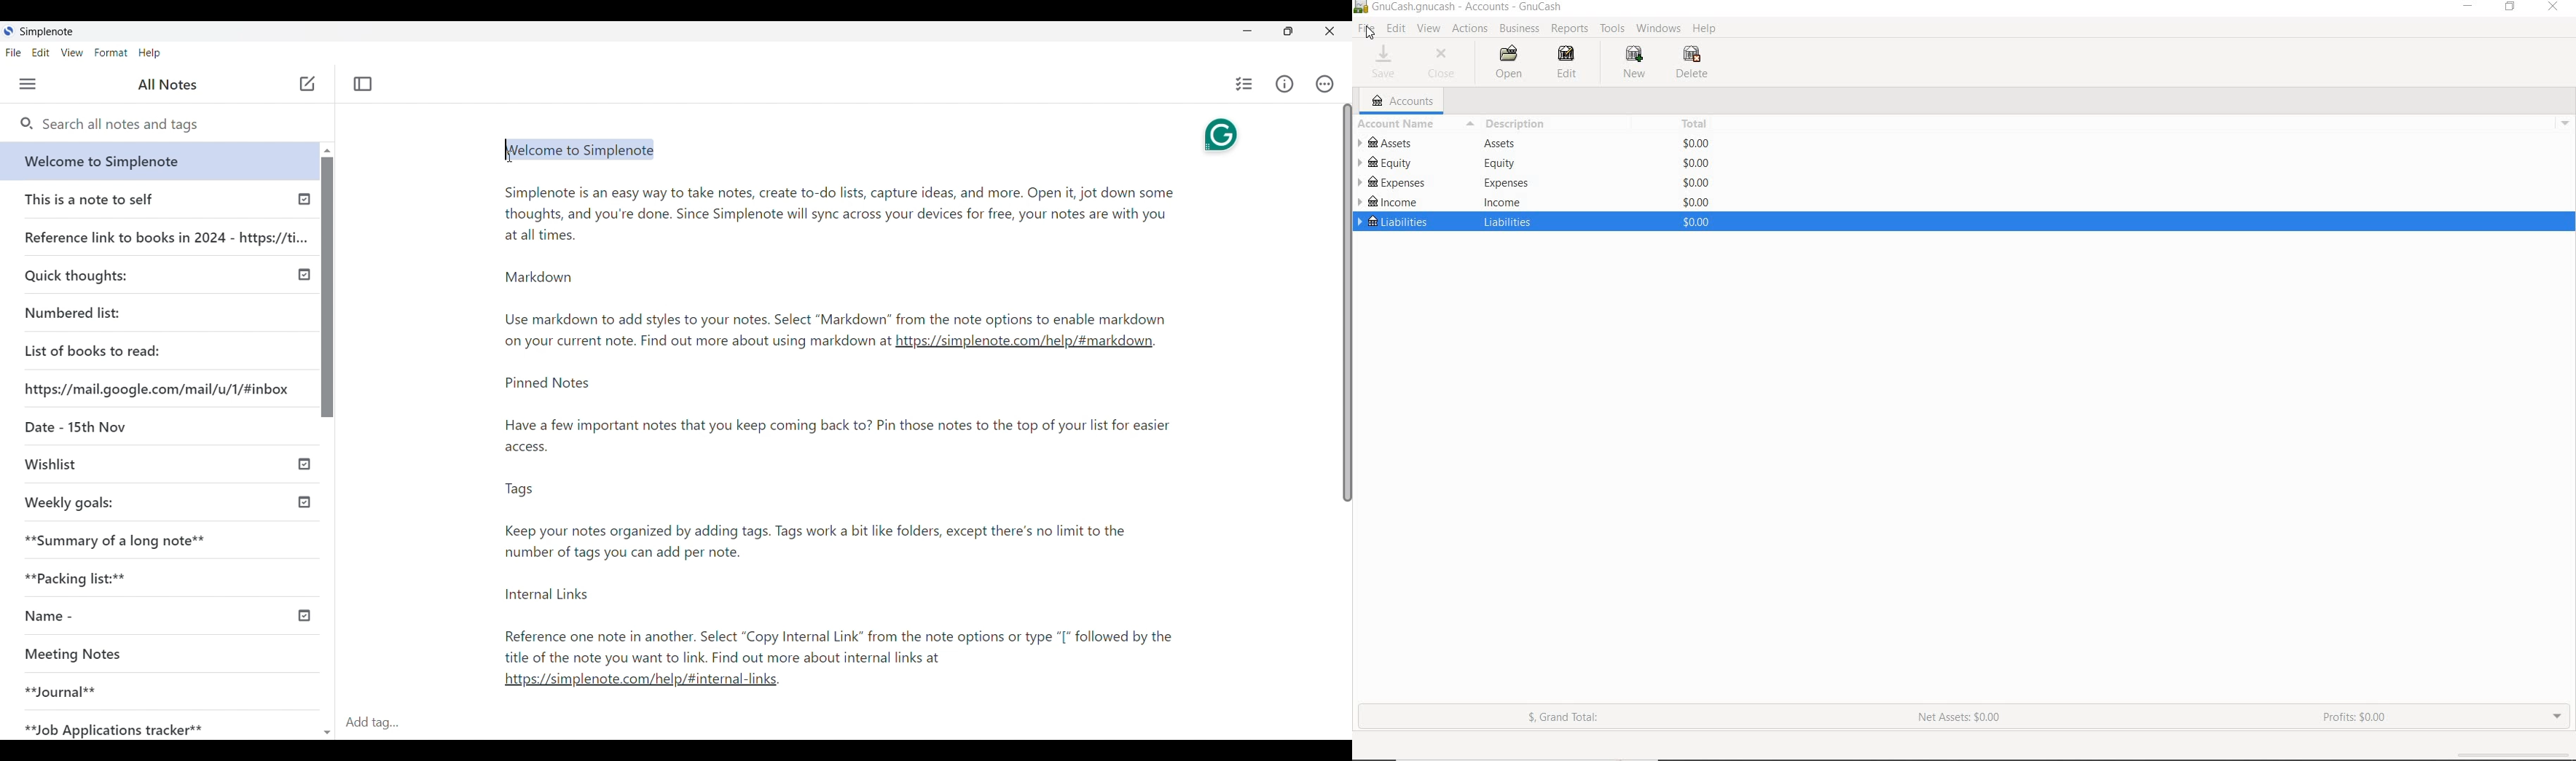 The image size is (2576, 784). What do you see at coordinates (1633, 65) in the screenshot?
I see `NEW` at bounding box center [1633, 65].